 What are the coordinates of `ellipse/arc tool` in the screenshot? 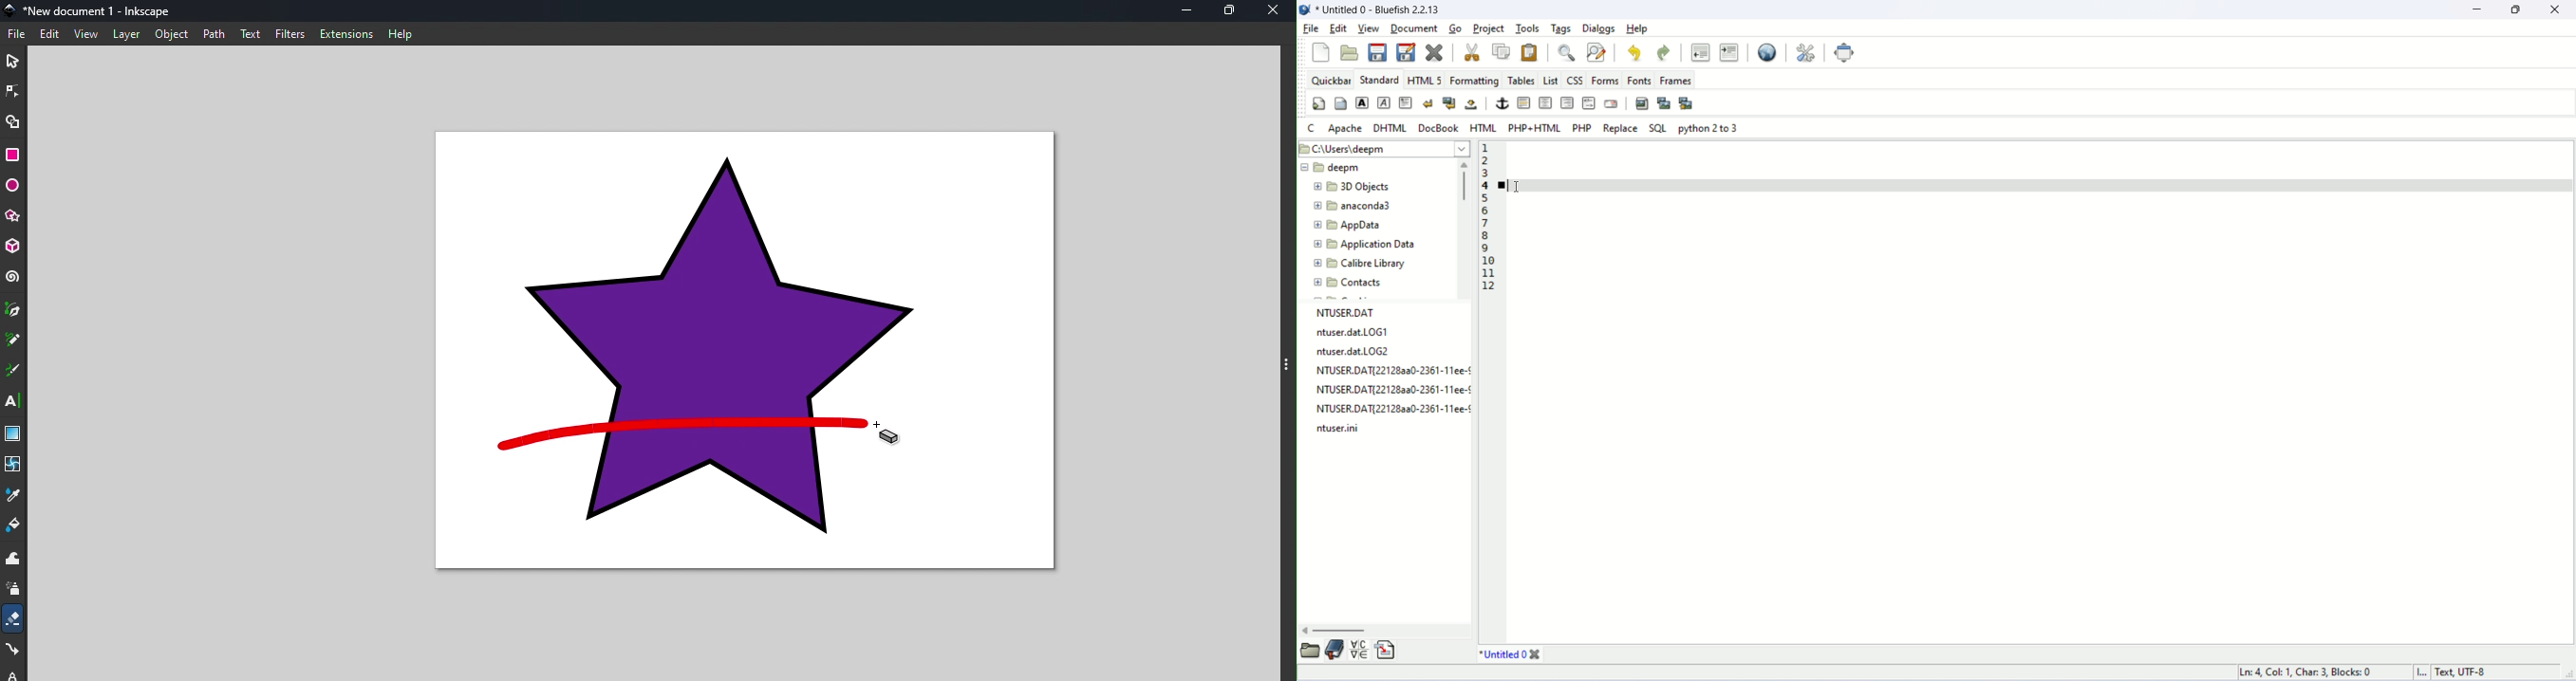 It's located at (12, 186).